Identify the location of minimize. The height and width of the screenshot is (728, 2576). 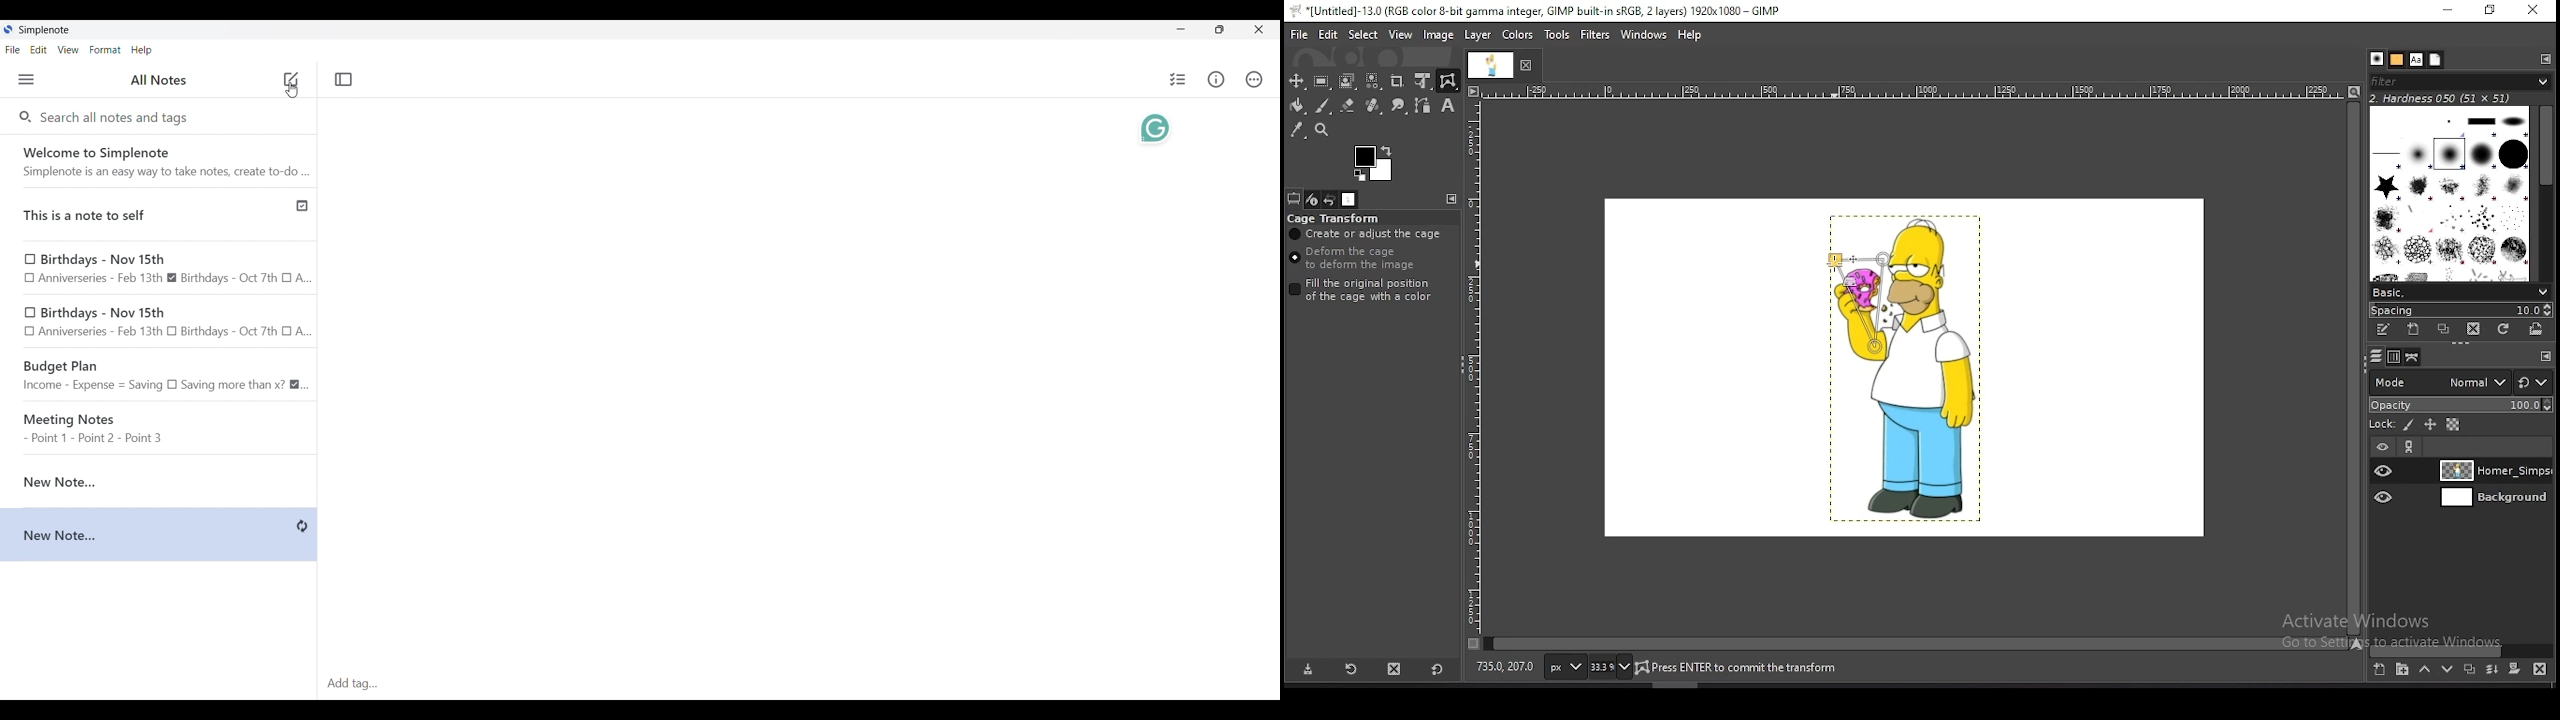
(2448, 11).